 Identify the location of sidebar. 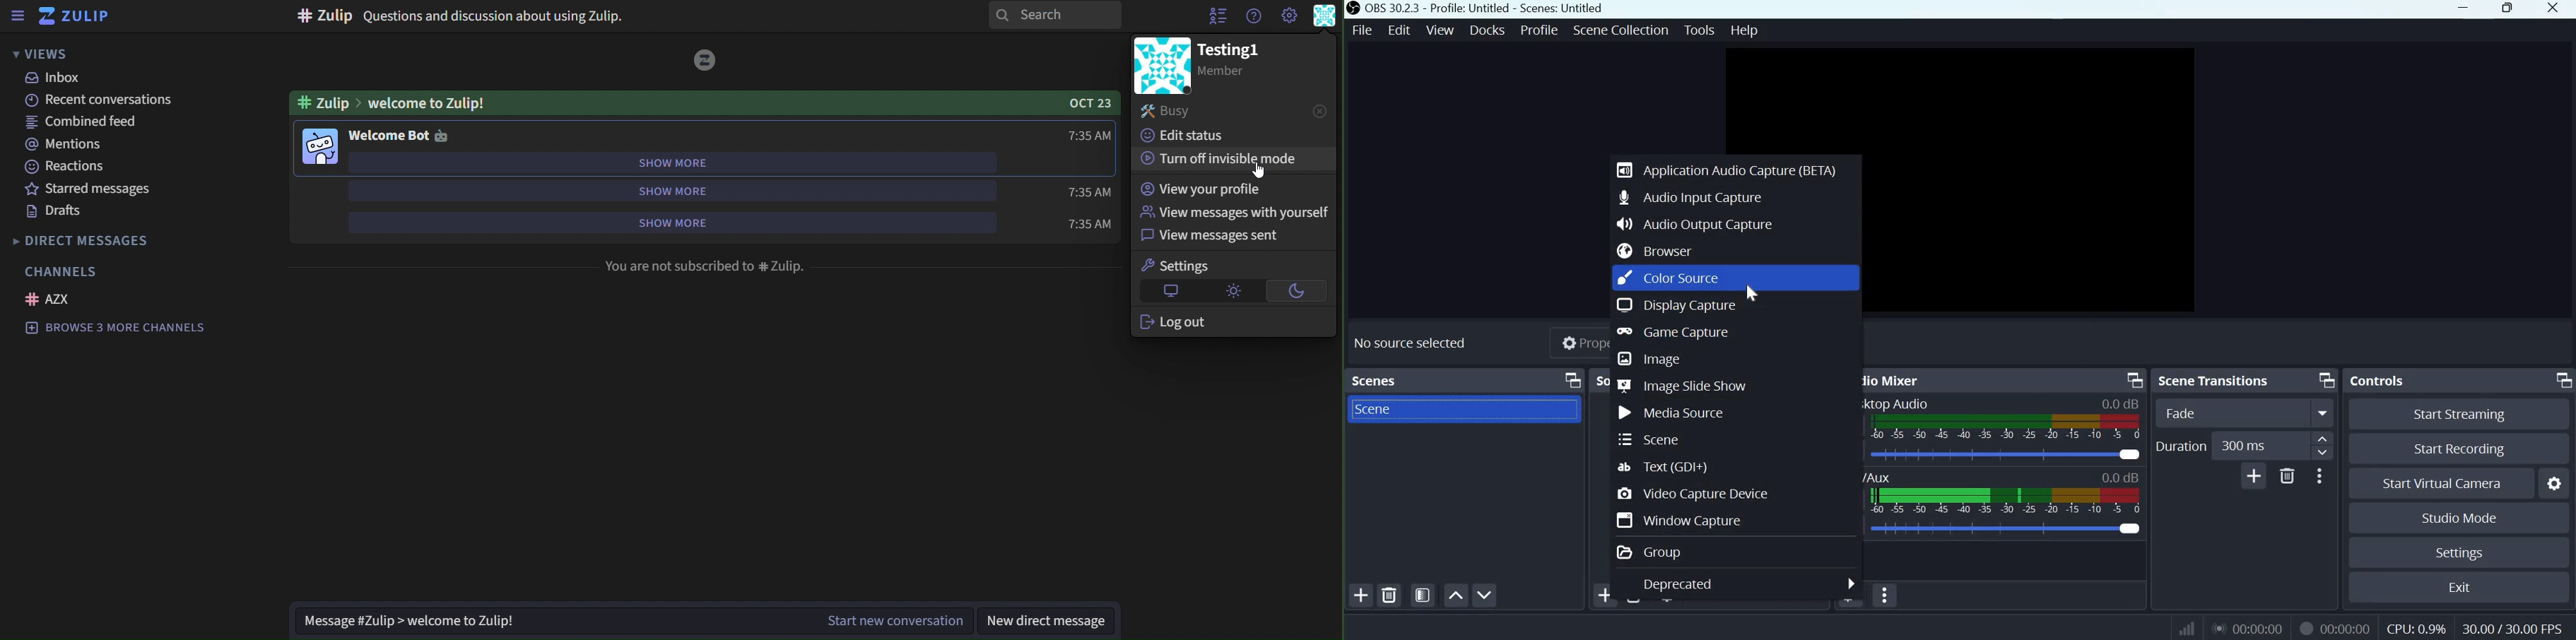
(19, 16).